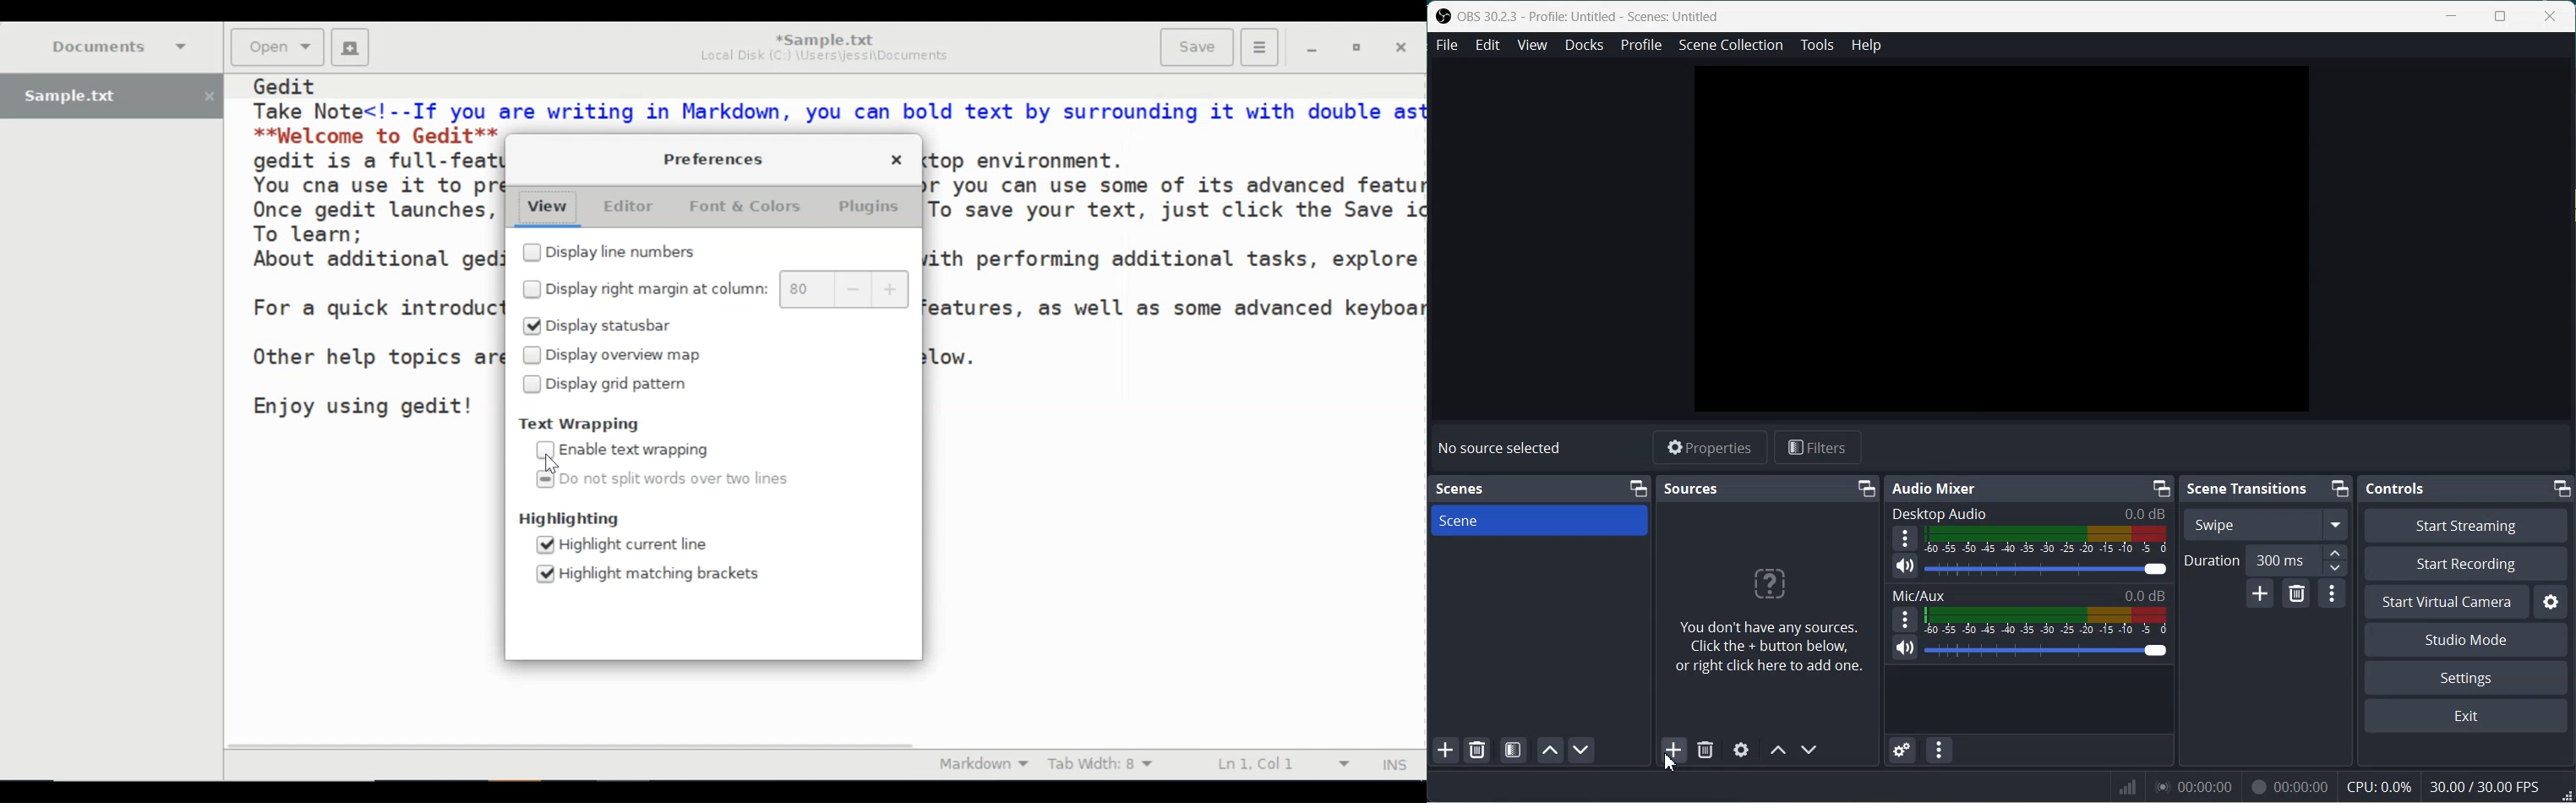  Describe the element at coordinates (2196, 784) in the screenshot. I see `00:00:00` at that location.